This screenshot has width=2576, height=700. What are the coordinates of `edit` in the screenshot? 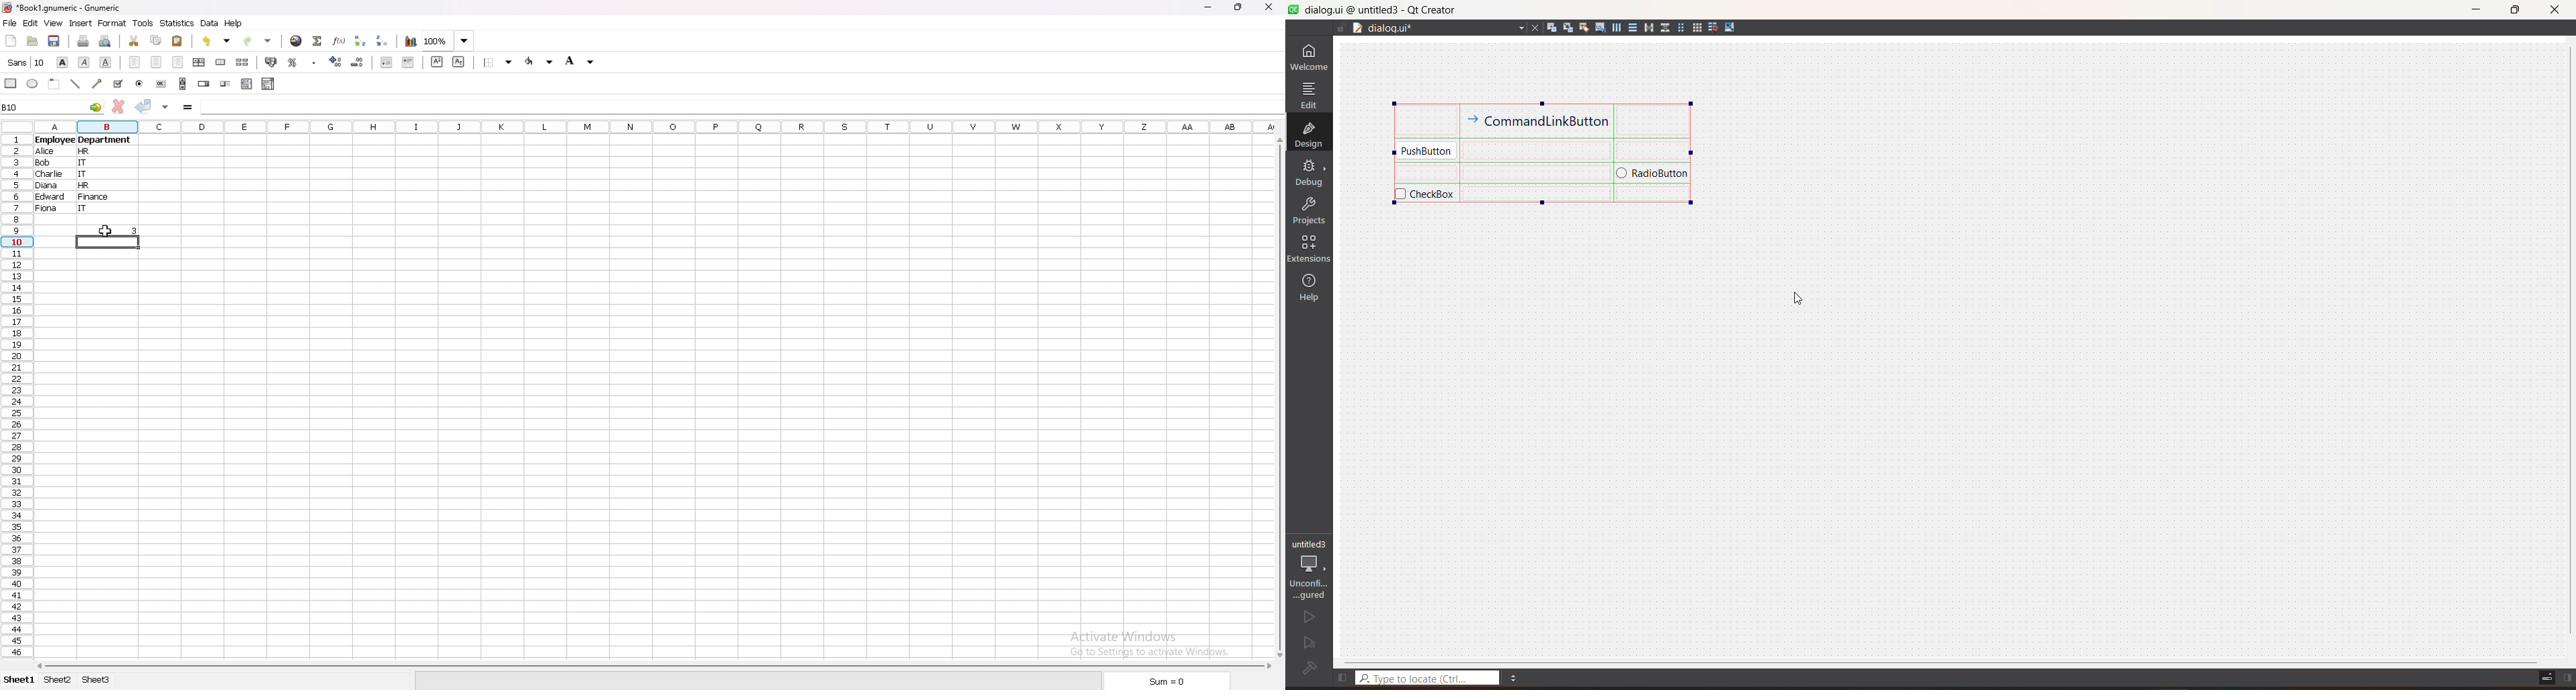 It's located at (31, 23).